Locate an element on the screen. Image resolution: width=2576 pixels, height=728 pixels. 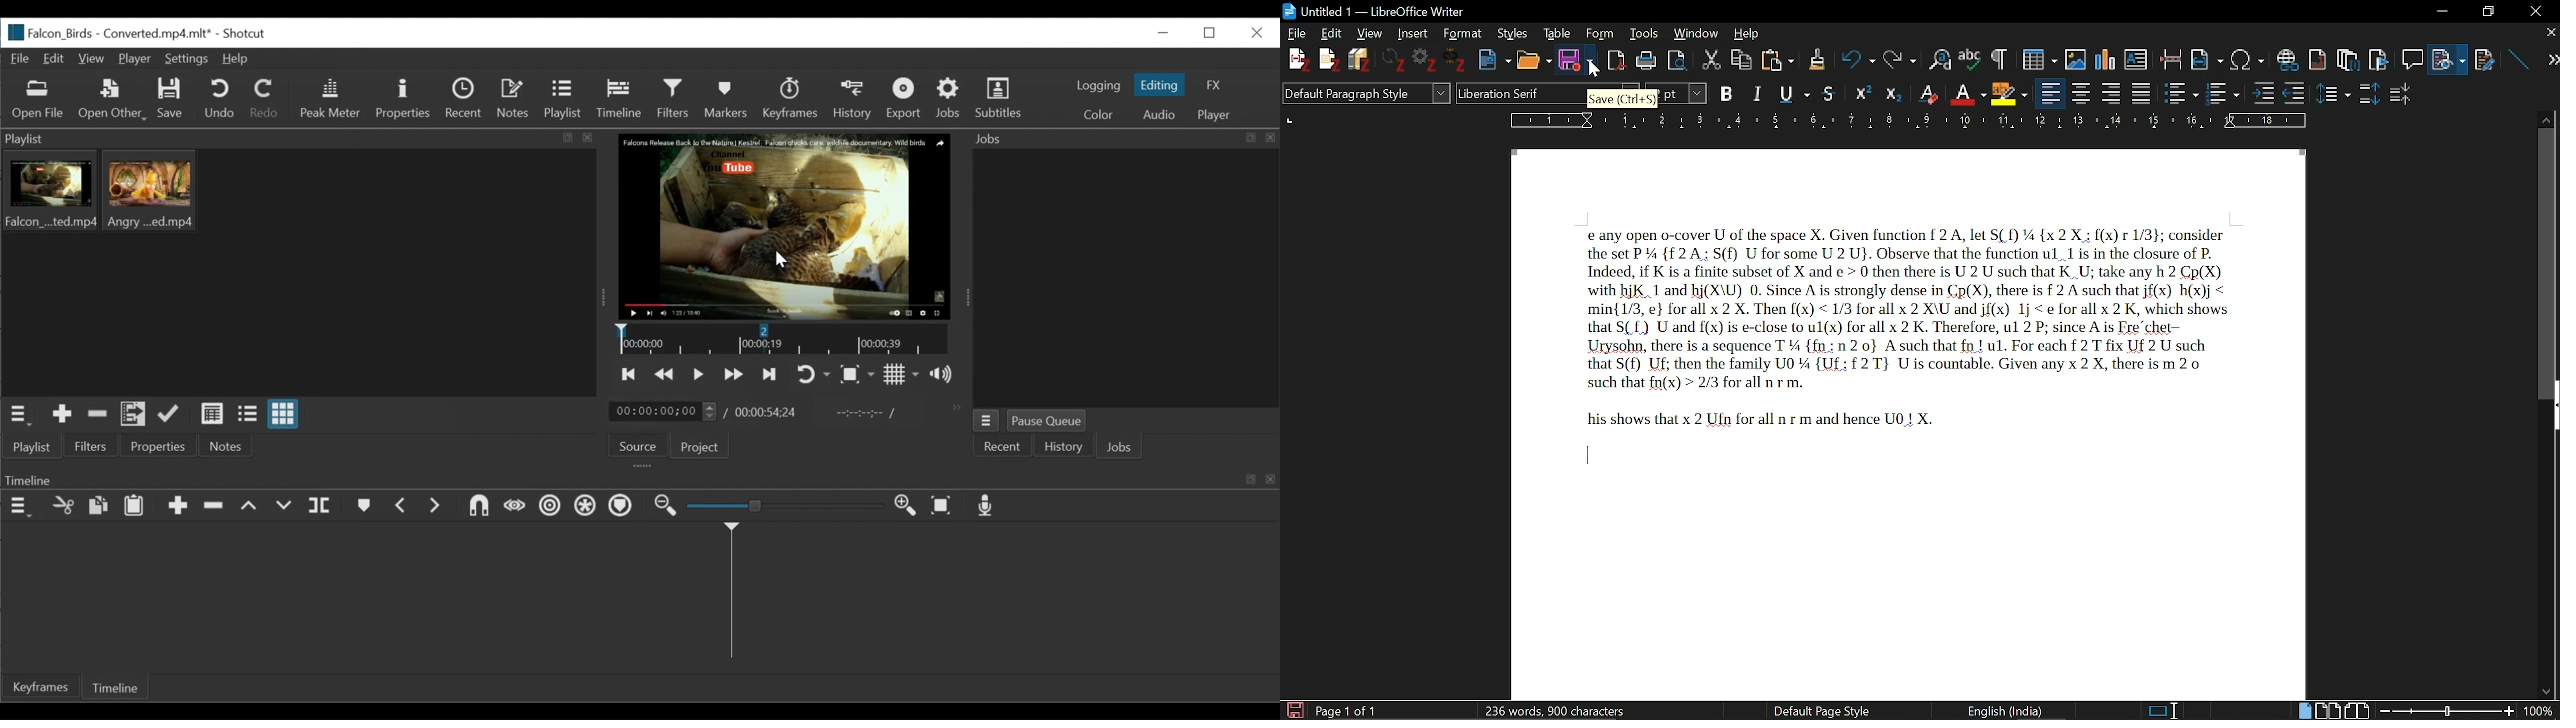
 is located at coordinates (1893, 93).